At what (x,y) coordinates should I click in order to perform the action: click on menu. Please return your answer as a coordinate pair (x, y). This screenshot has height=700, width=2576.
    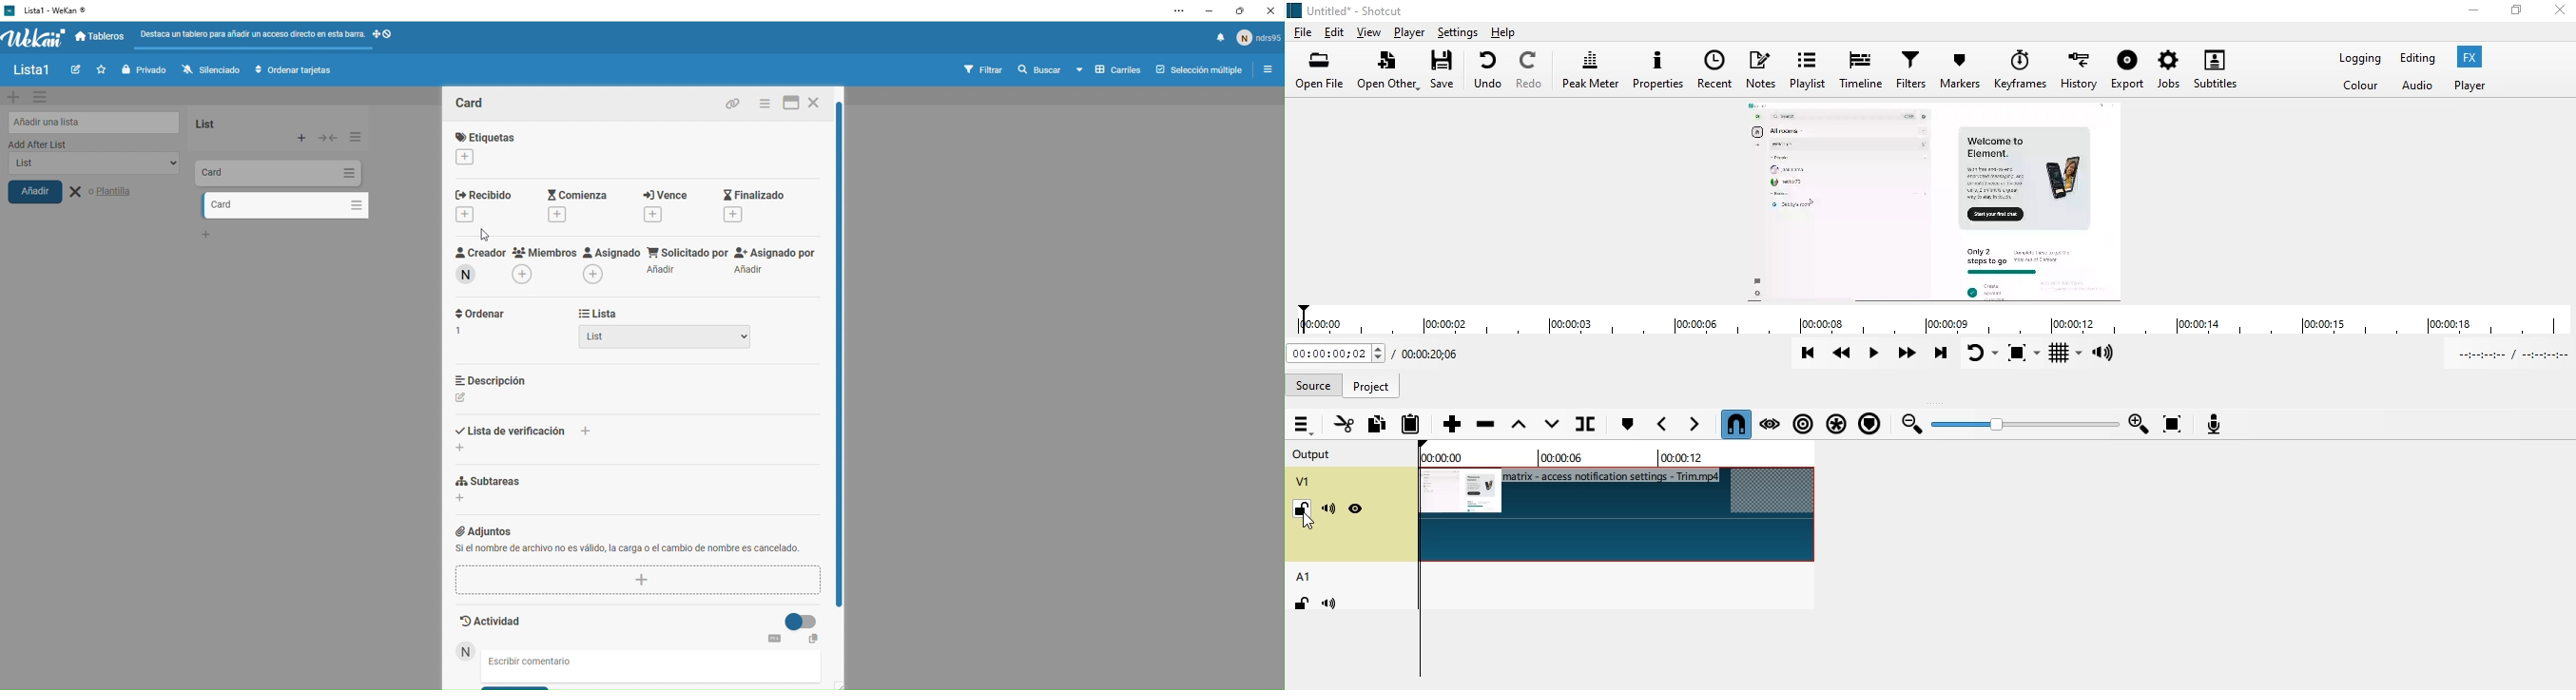
    Looking at the image, I should click on (766, 103).